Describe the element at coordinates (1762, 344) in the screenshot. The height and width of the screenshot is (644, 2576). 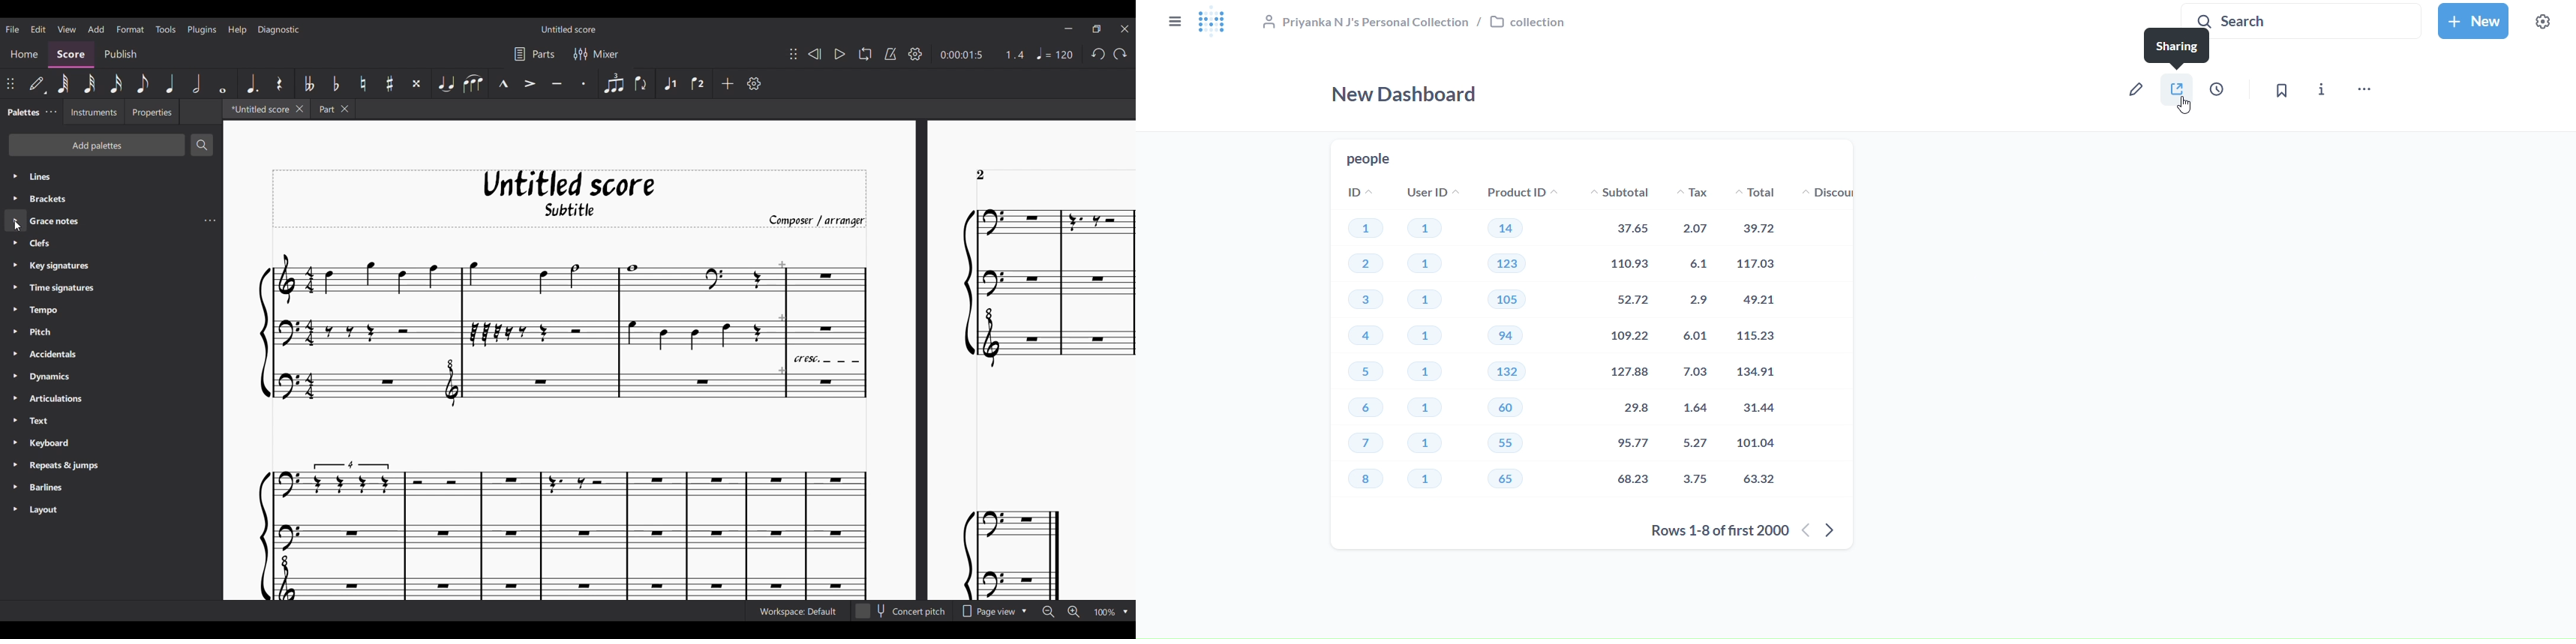
I see `total` at that location.